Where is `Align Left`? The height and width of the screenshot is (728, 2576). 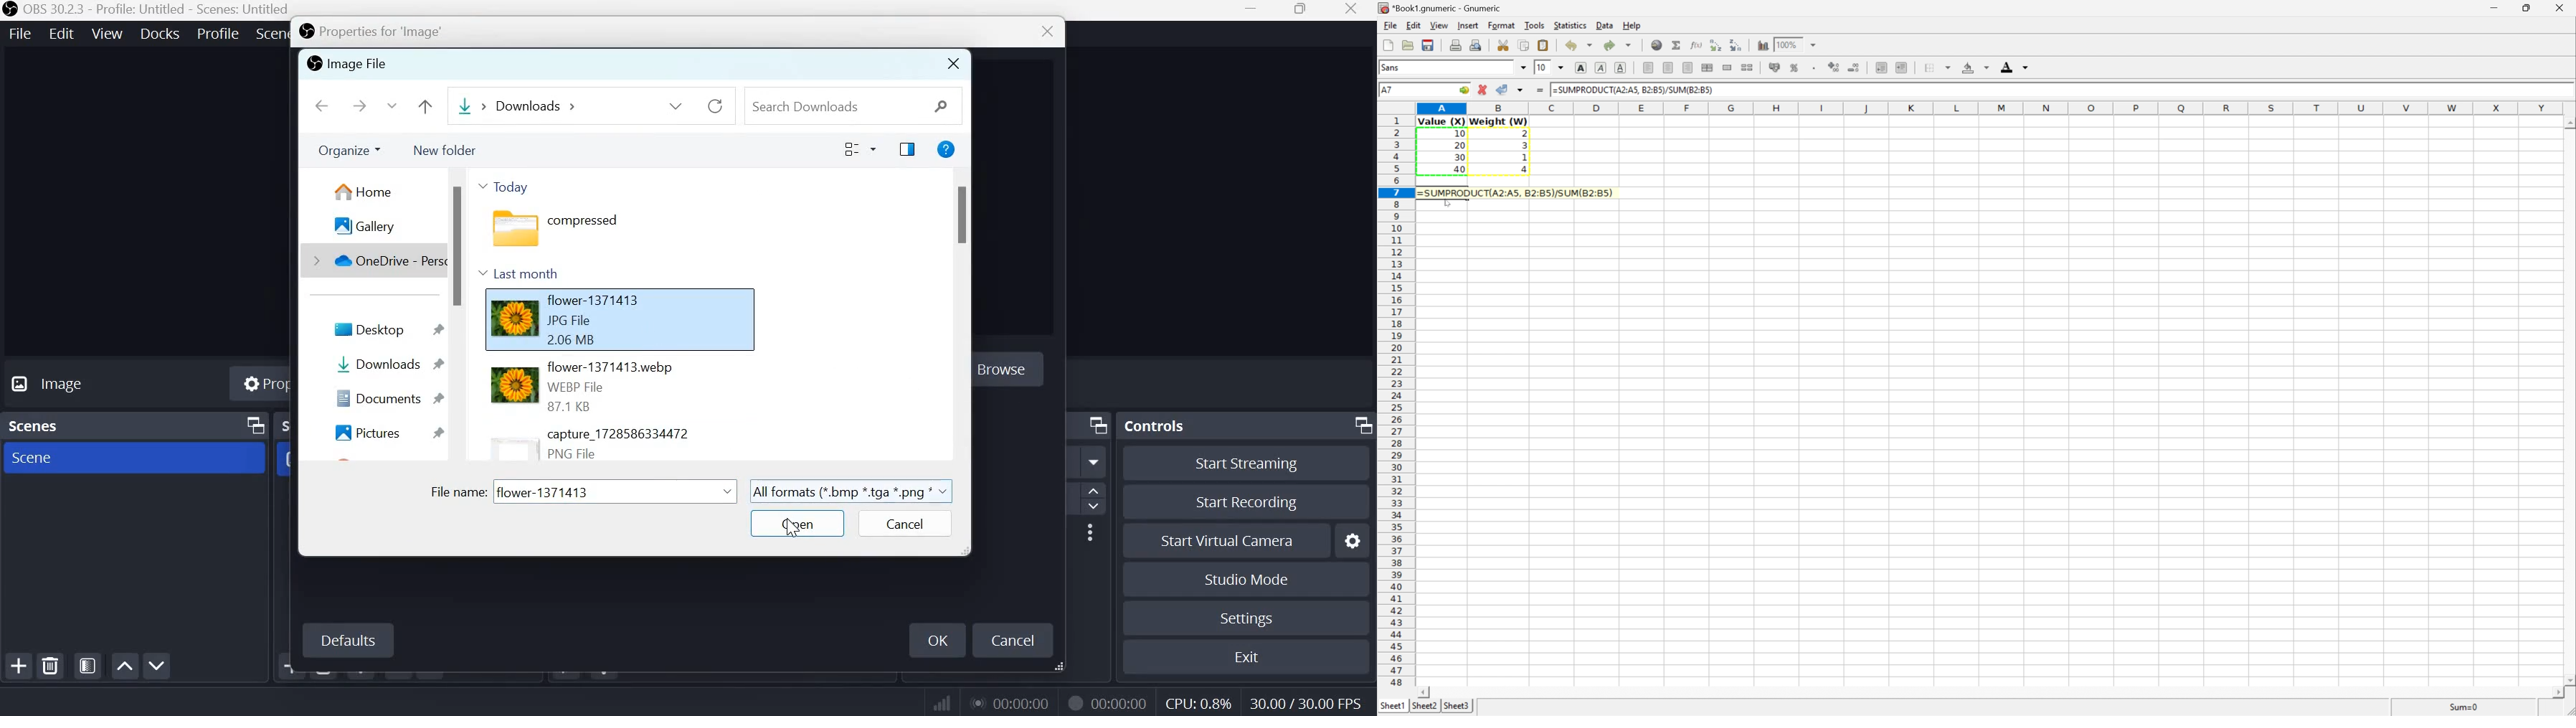 Align Left is located at coordinates (1648, 67).